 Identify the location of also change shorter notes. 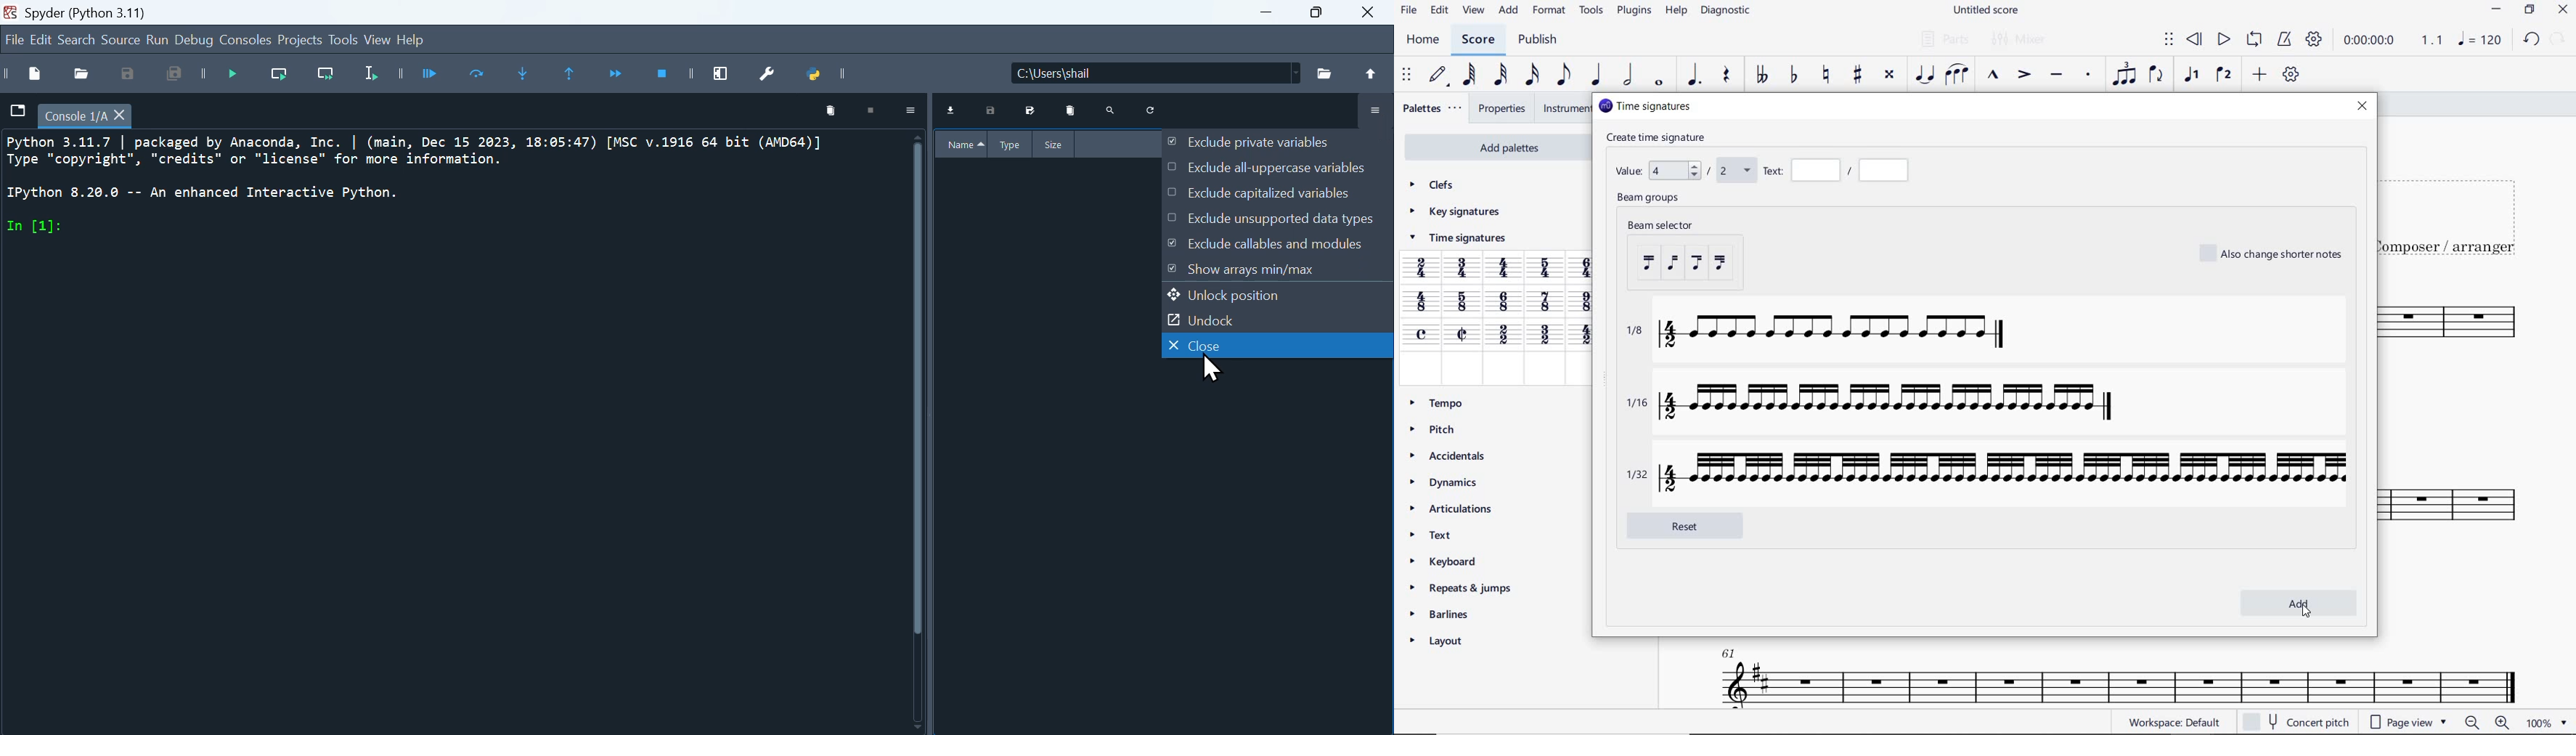
(2273, 253).